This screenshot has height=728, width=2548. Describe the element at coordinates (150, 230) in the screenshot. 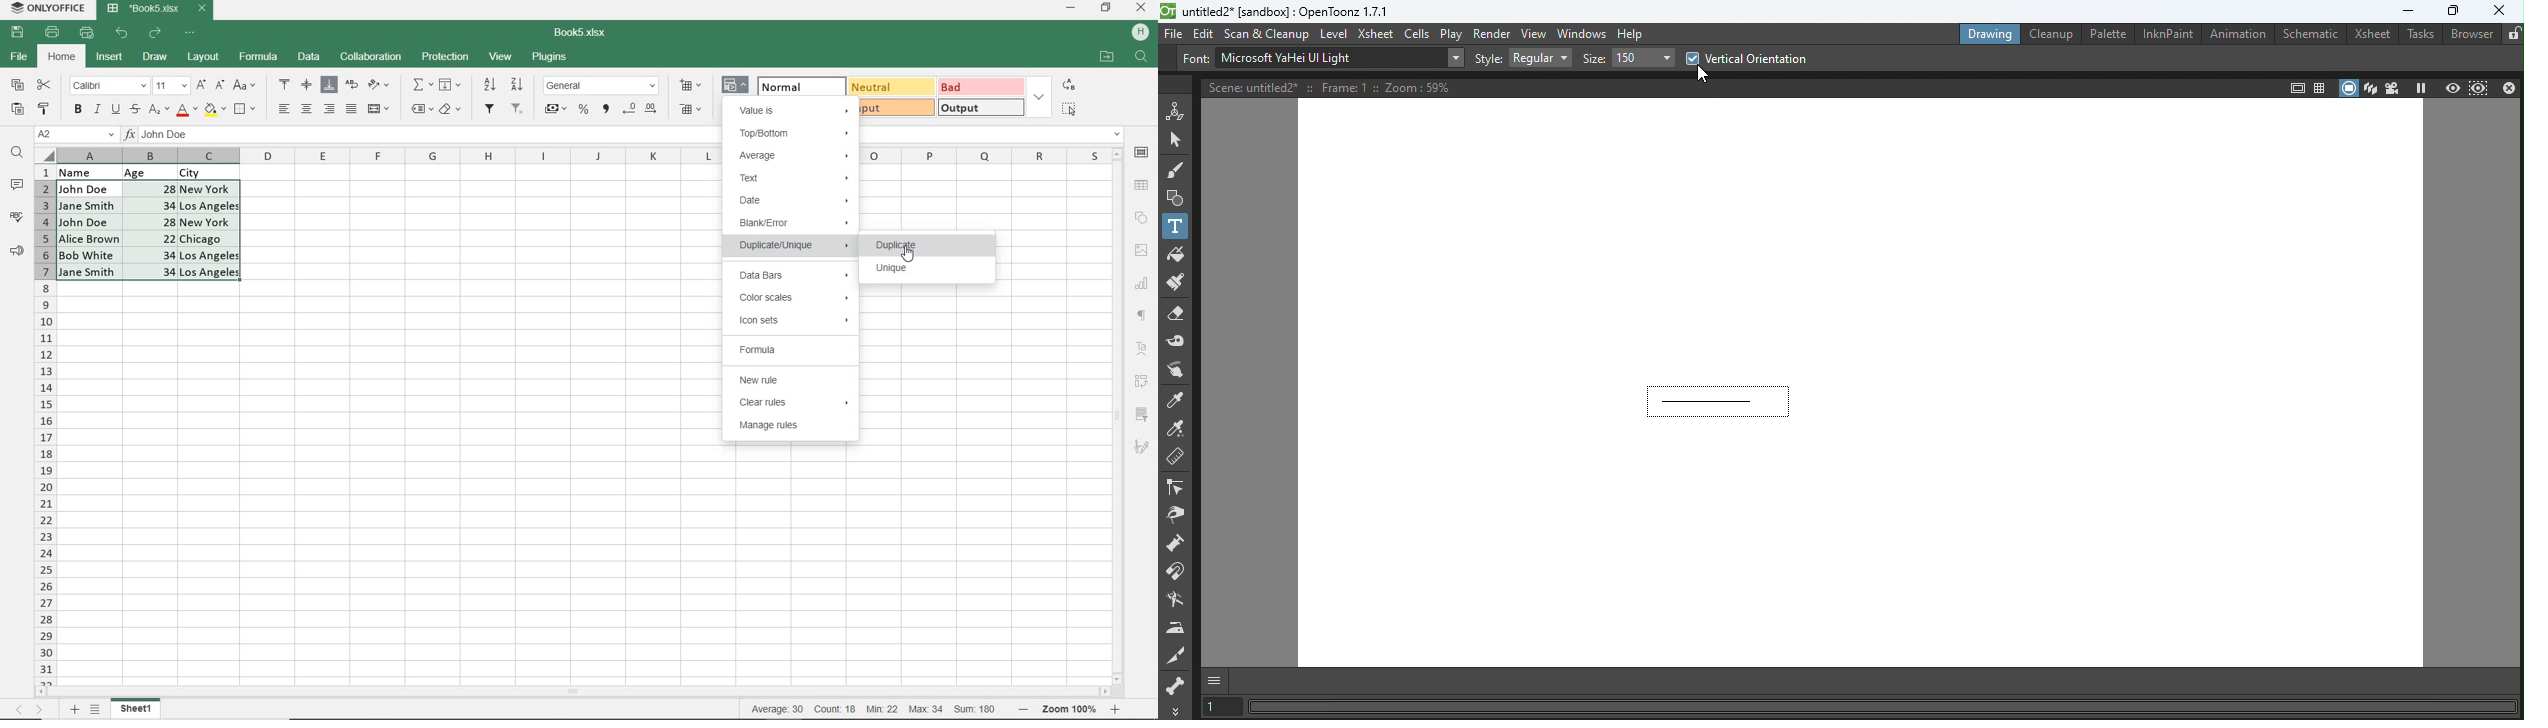

I see `CELLS SELECTED` at that location.